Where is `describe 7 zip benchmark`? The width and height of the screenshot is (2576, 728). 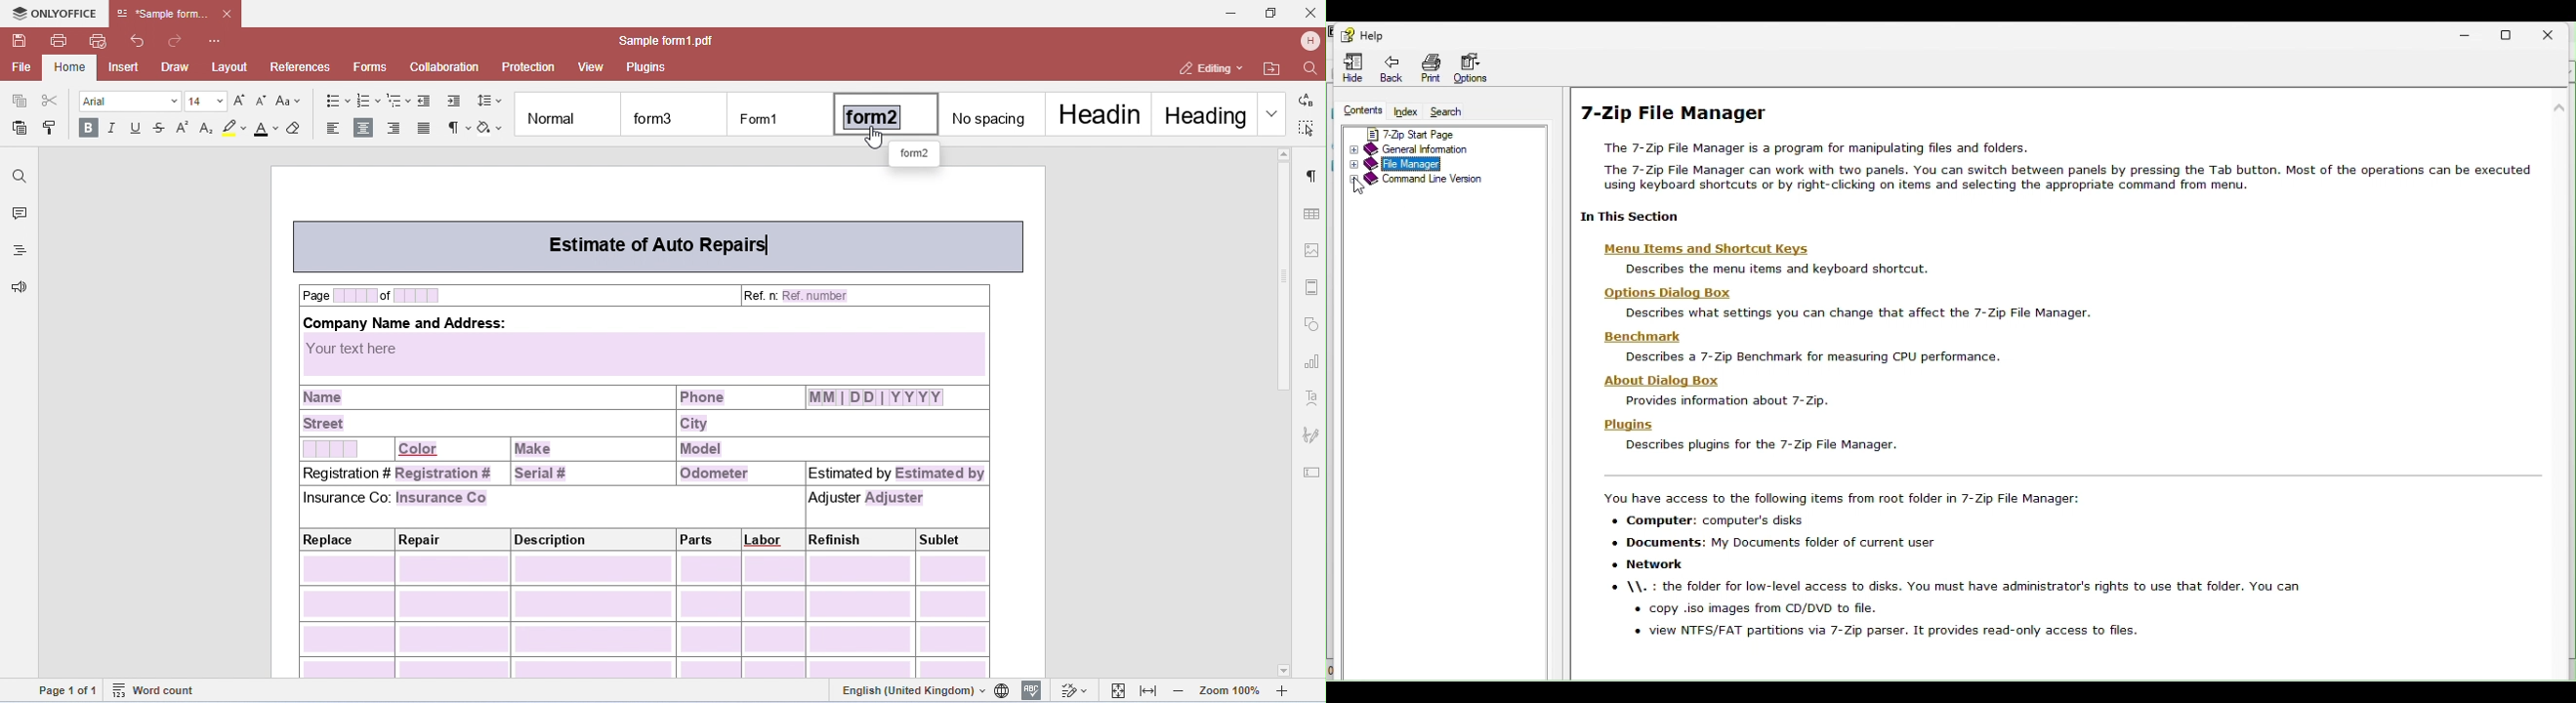 describe 7 zip benchmark is located at coordinates (1814, 357).